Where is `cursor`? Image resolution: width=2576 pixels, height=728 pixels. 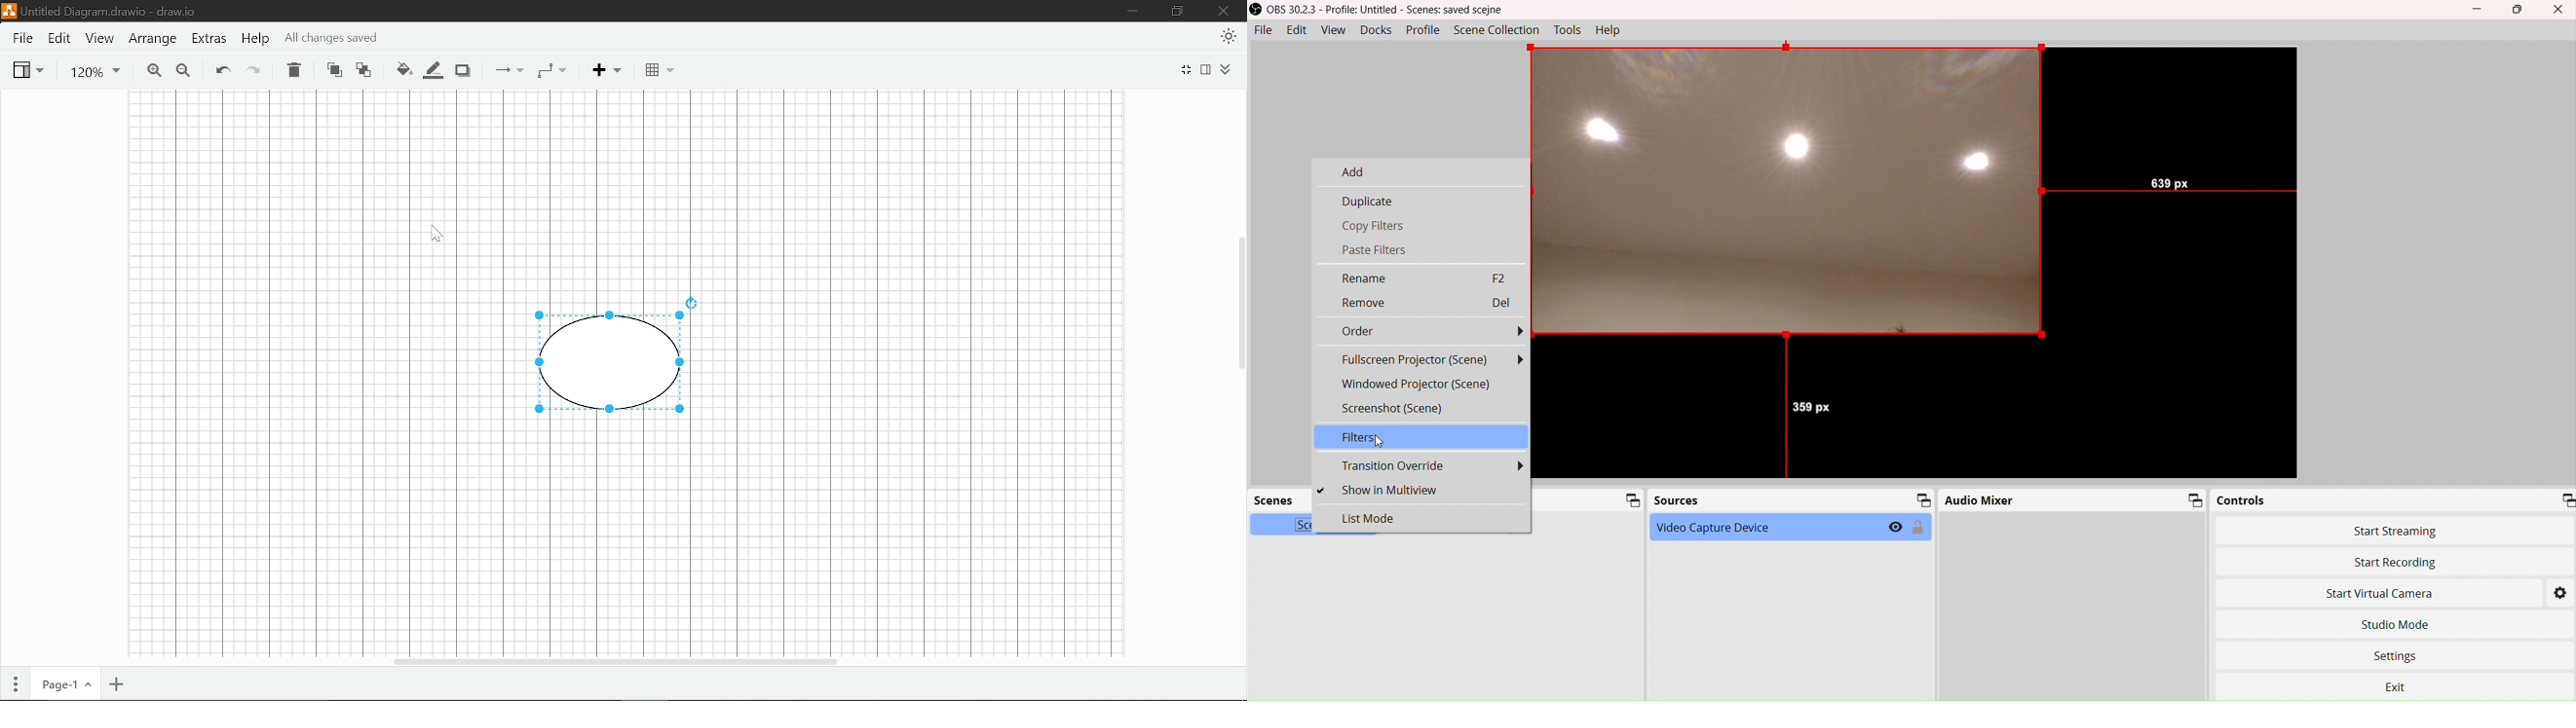
cursor is located at coordinates (430, 235).